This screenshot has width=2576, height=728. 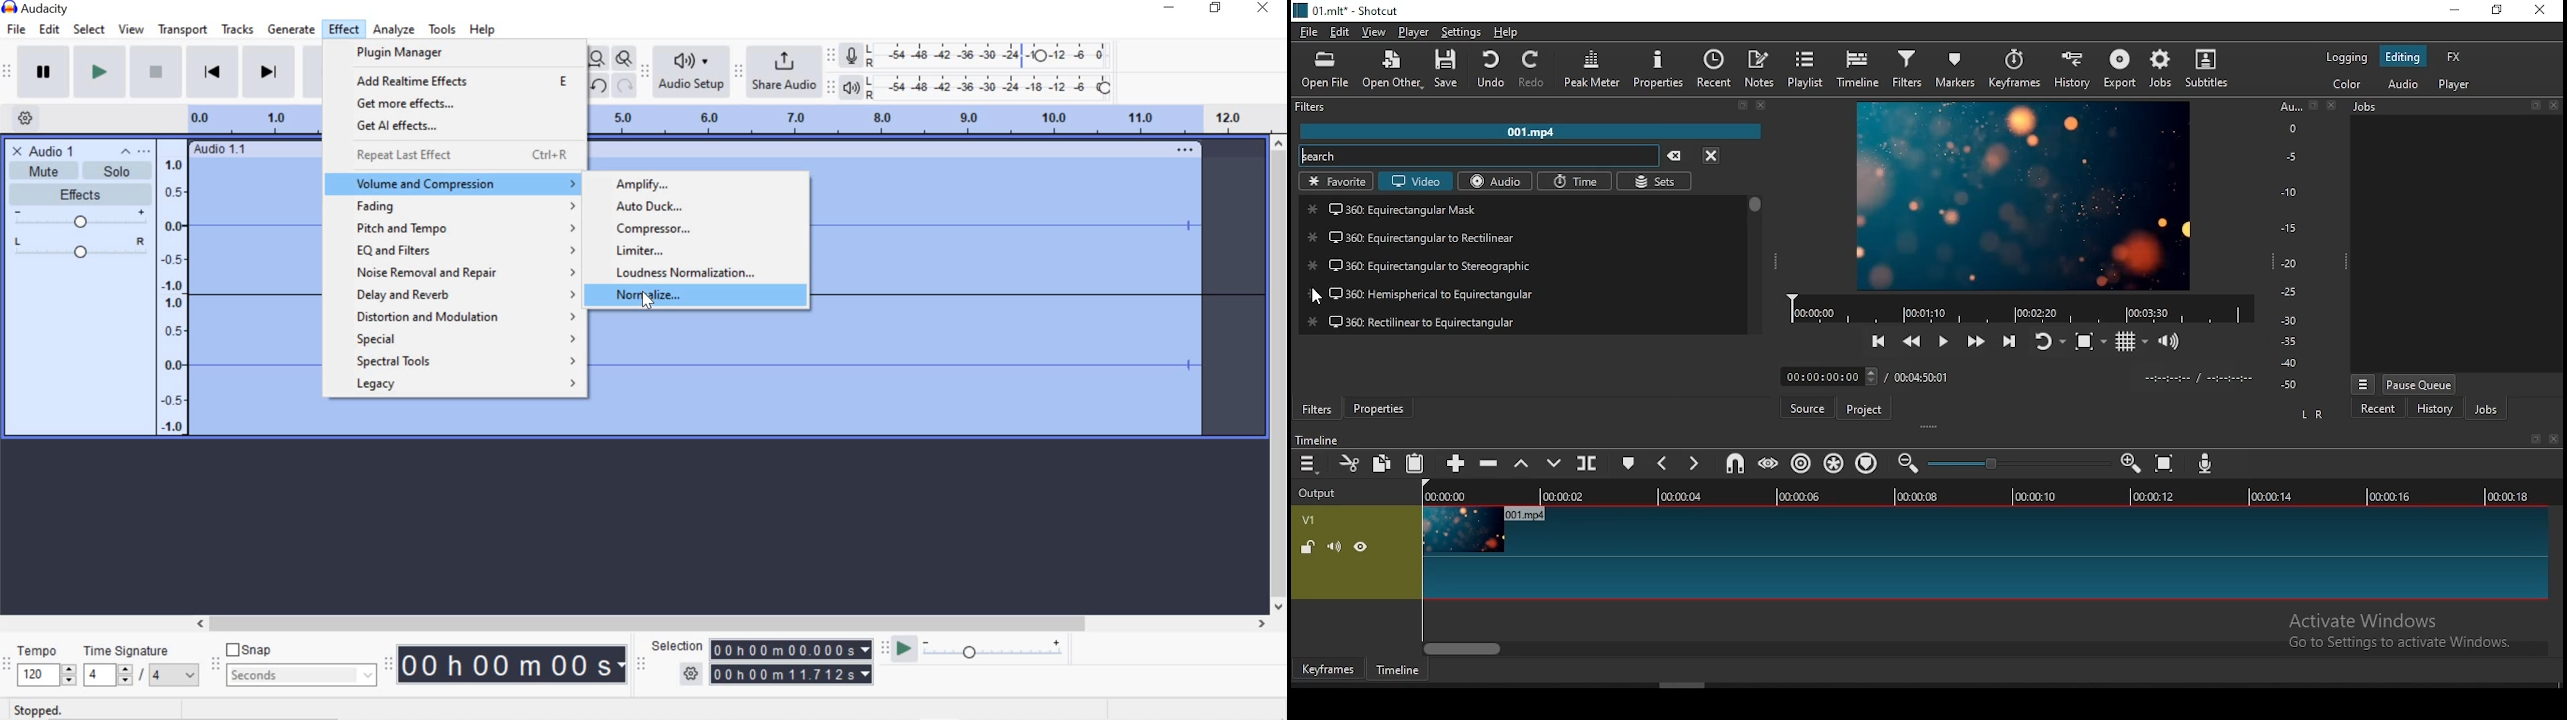 I want to click on Recording level, so click(x=994, y=52).